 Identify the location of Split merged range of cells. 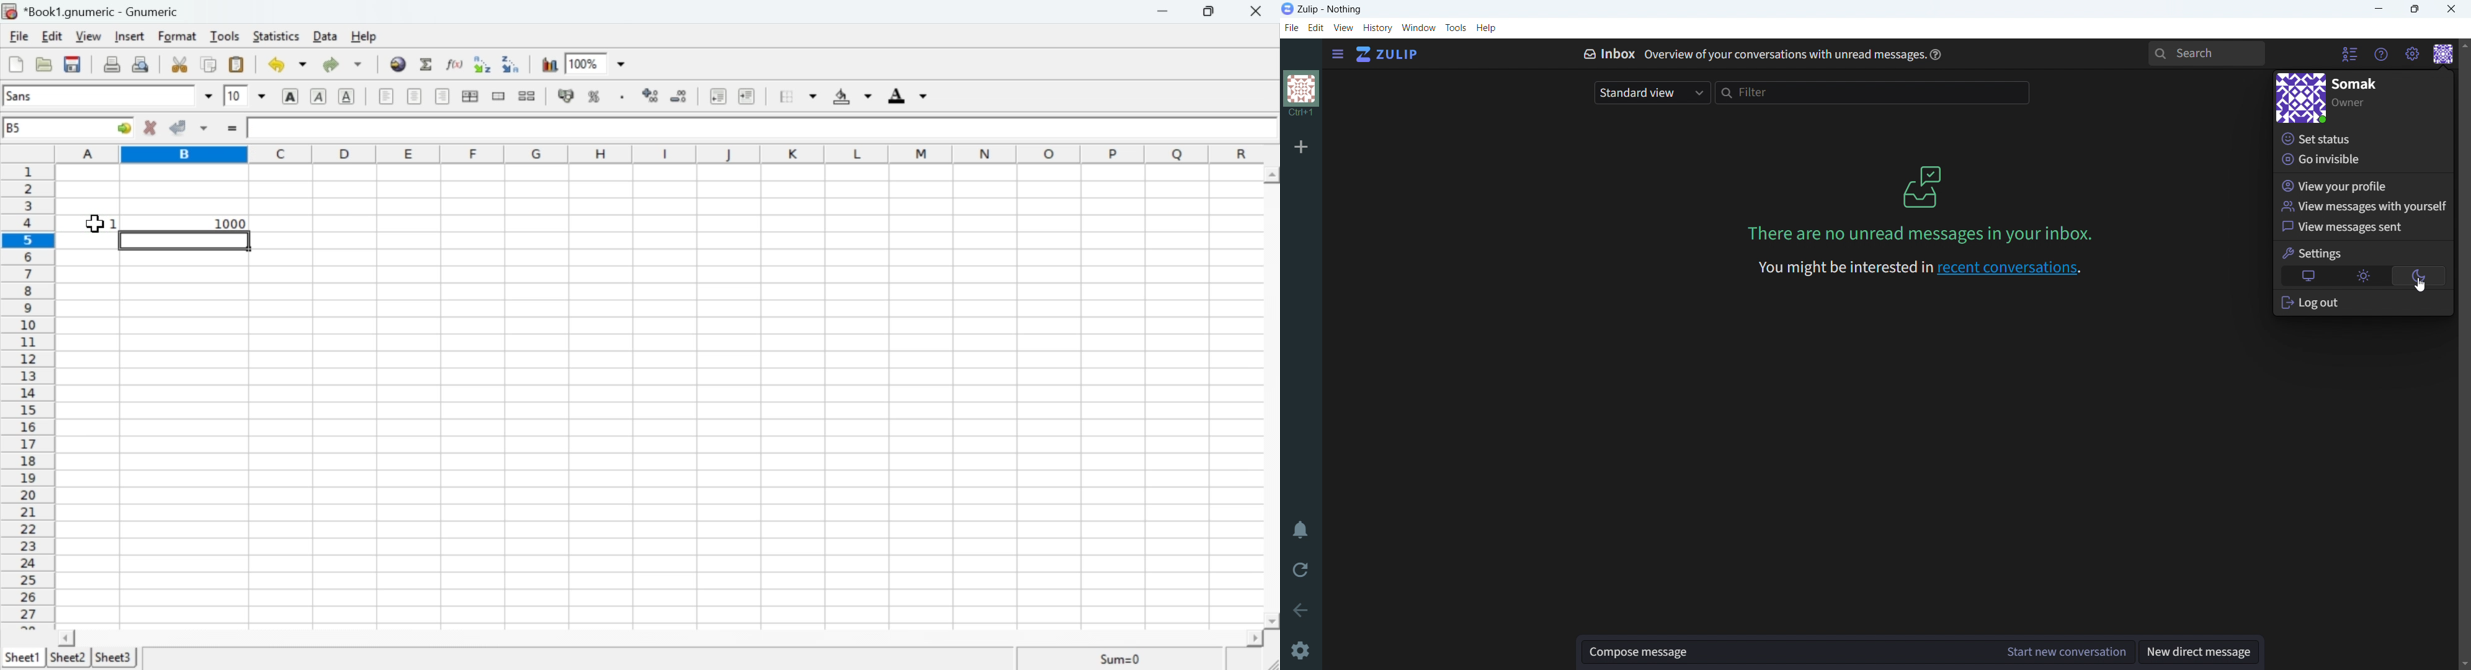
(527, 95).